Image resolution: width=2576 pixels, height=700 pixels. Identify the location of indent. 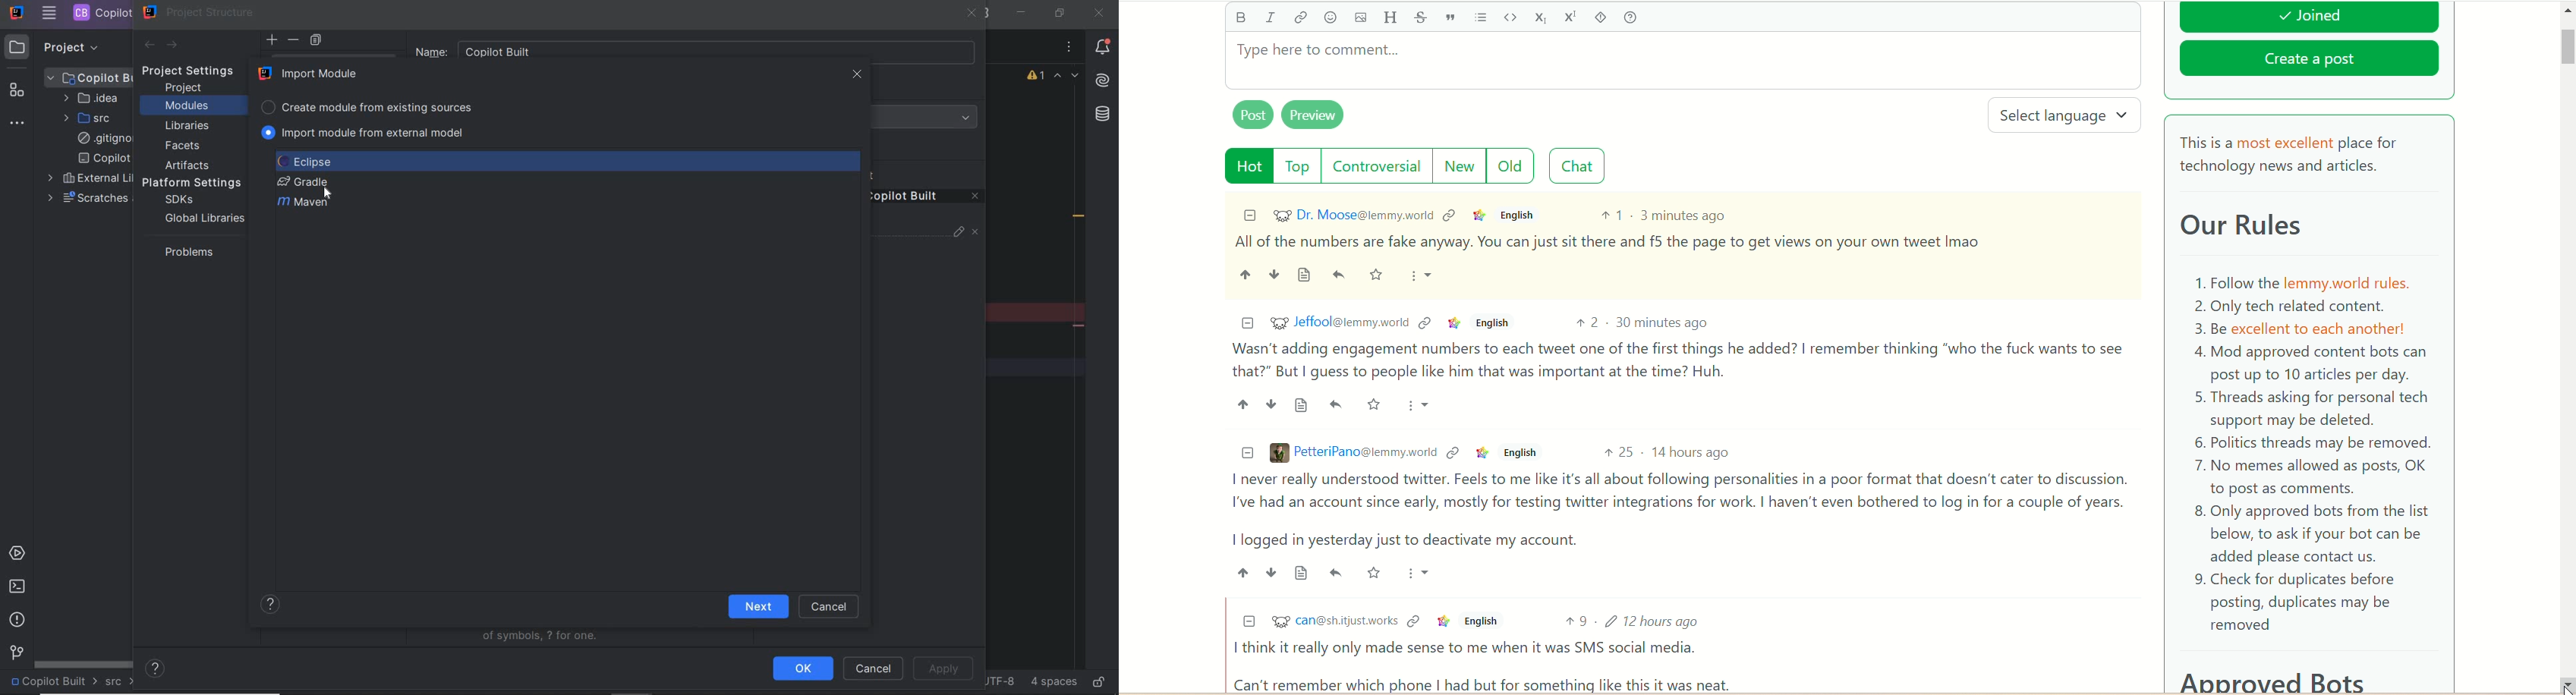
(1052, 682).